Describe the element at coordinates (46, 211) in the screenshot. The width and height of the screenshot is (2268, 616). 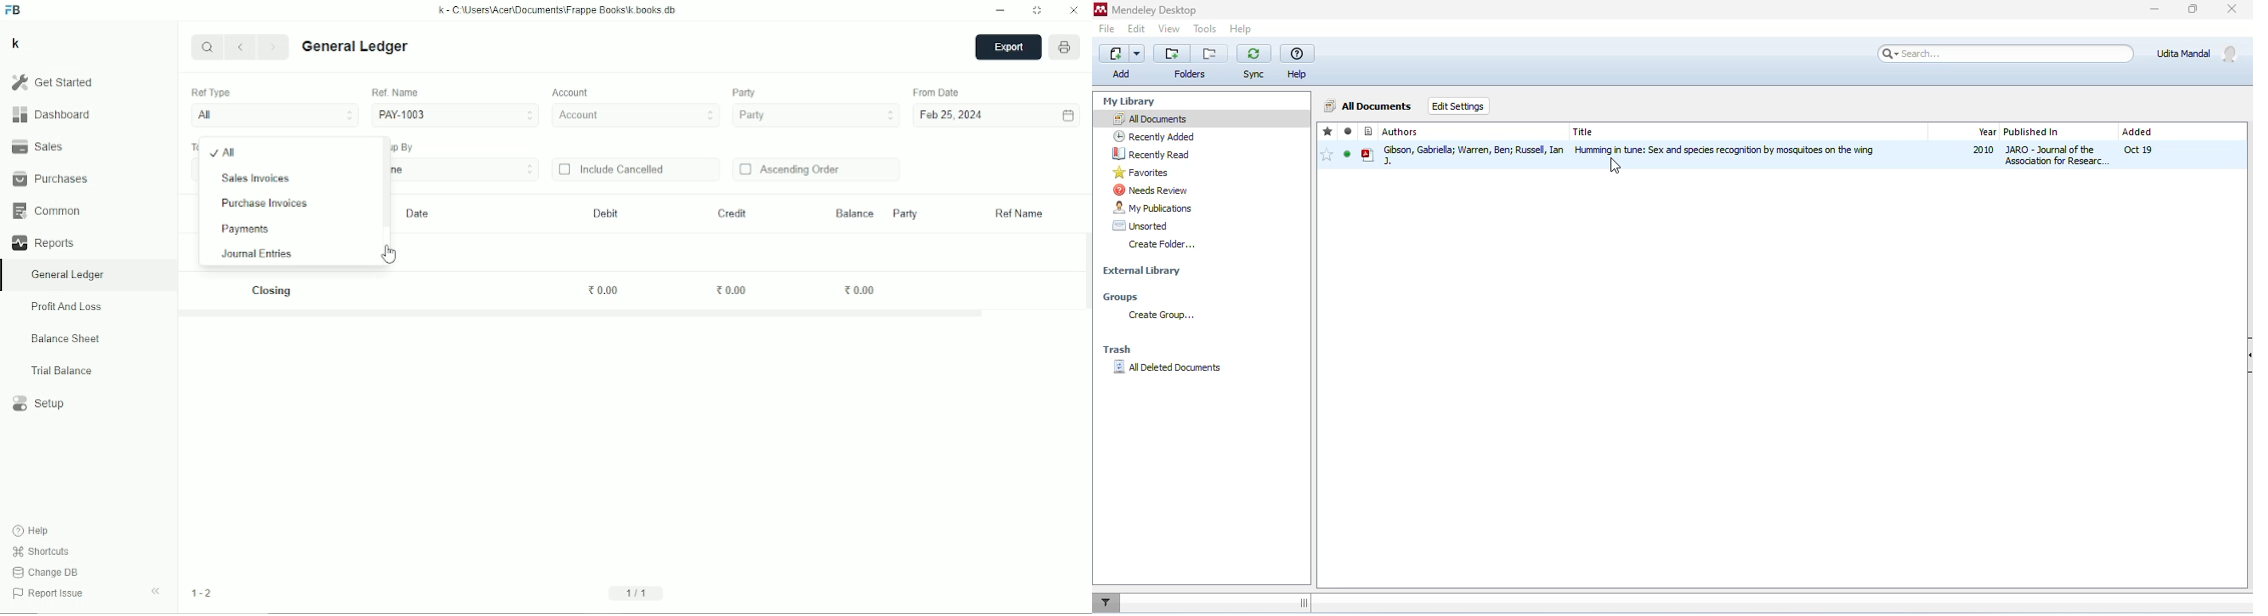
I see `Common` at that location.